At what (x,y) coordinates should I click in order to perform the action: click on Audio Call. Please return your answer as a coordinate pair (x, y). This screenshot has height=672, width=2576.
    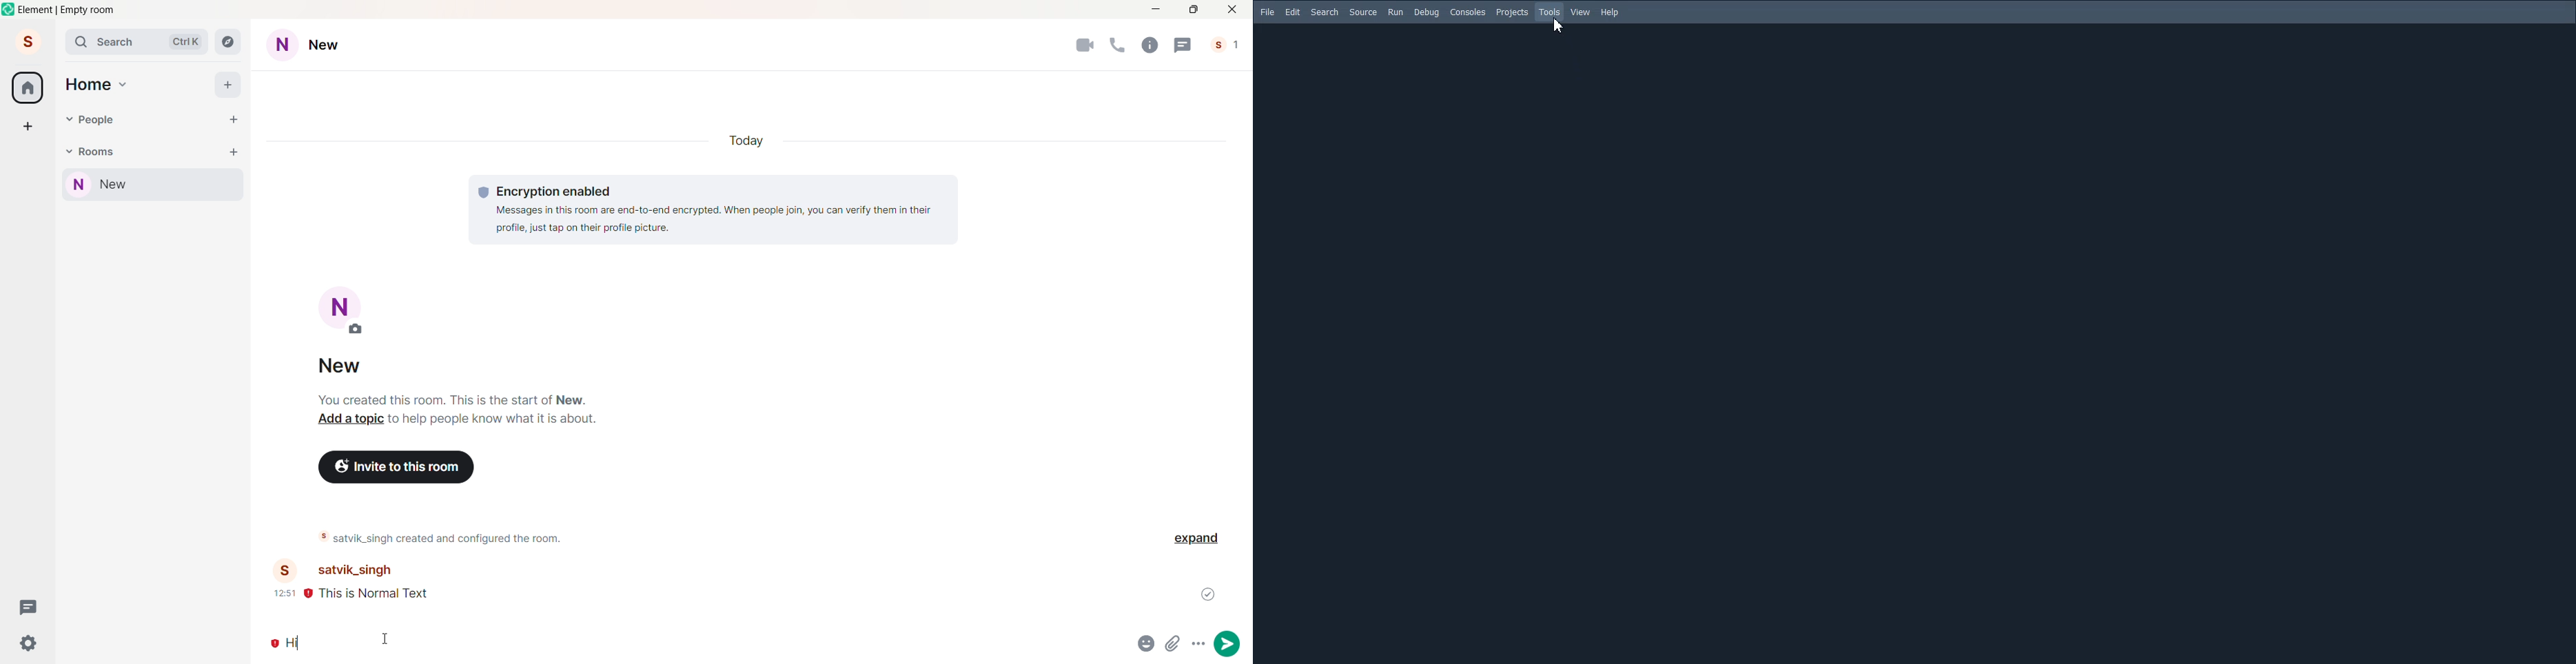
    Looking at the image, I should click on (1115, 45).